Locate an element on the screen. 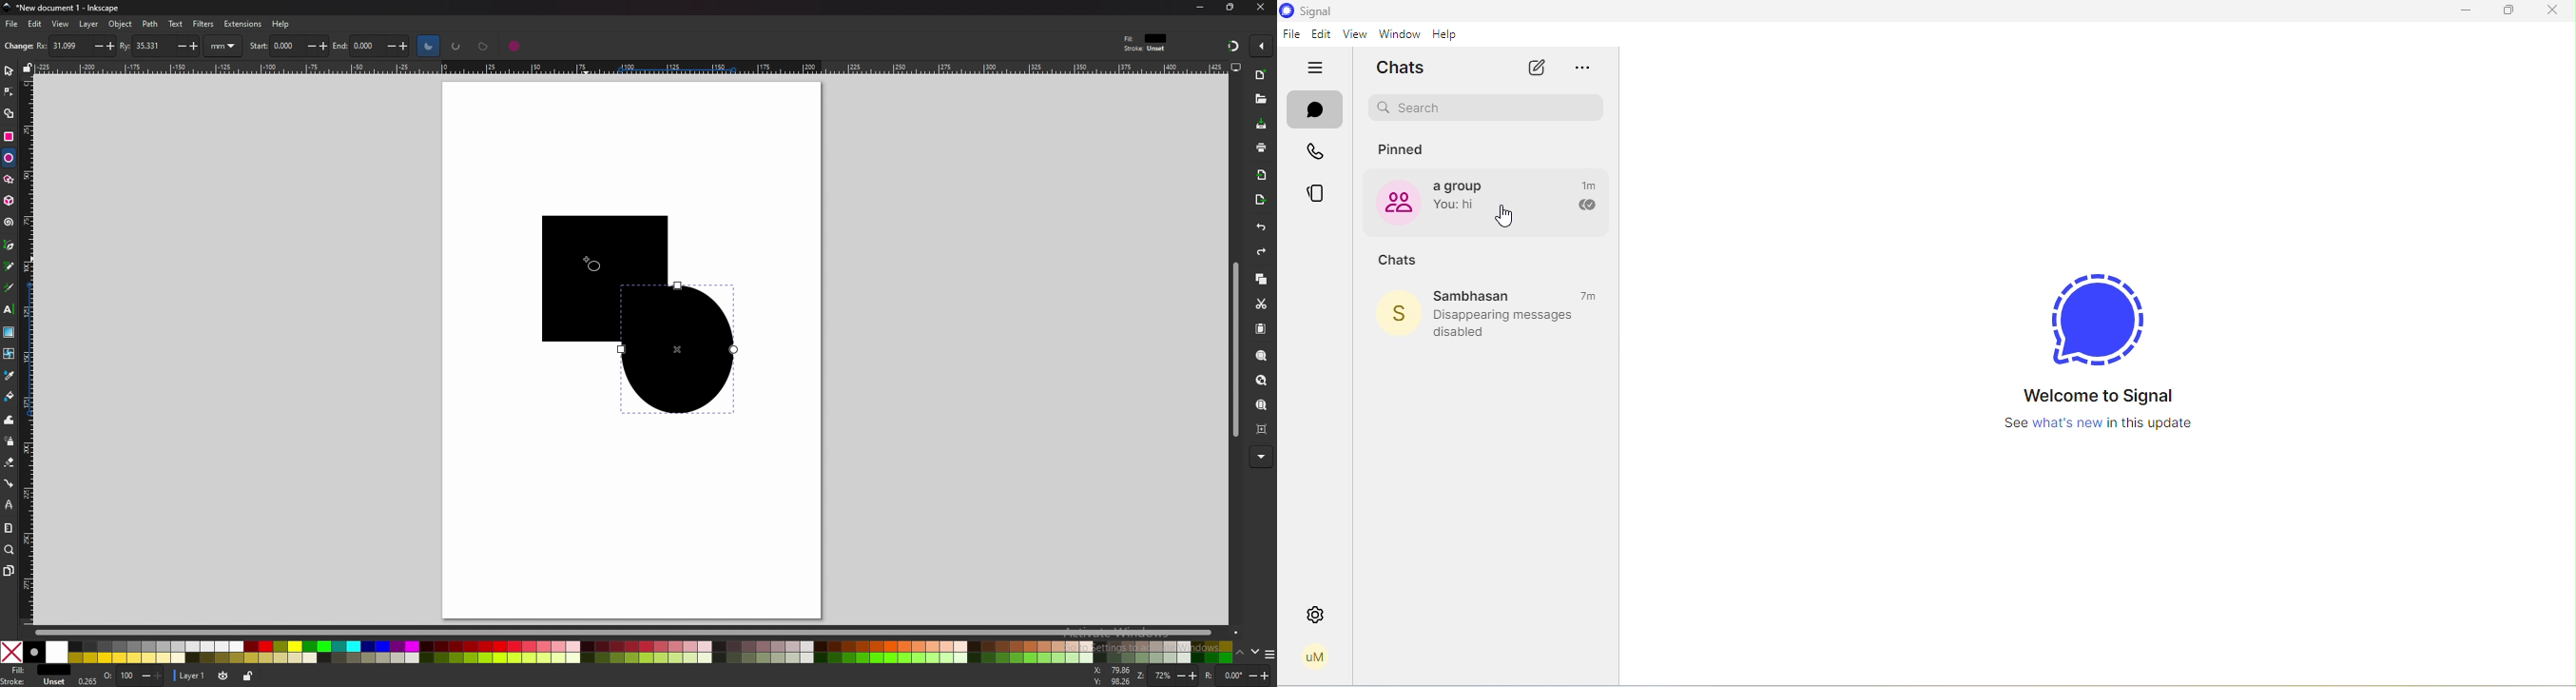 This screenshot has height=700, width=2576. paste is located at coordinates (1259, 328).